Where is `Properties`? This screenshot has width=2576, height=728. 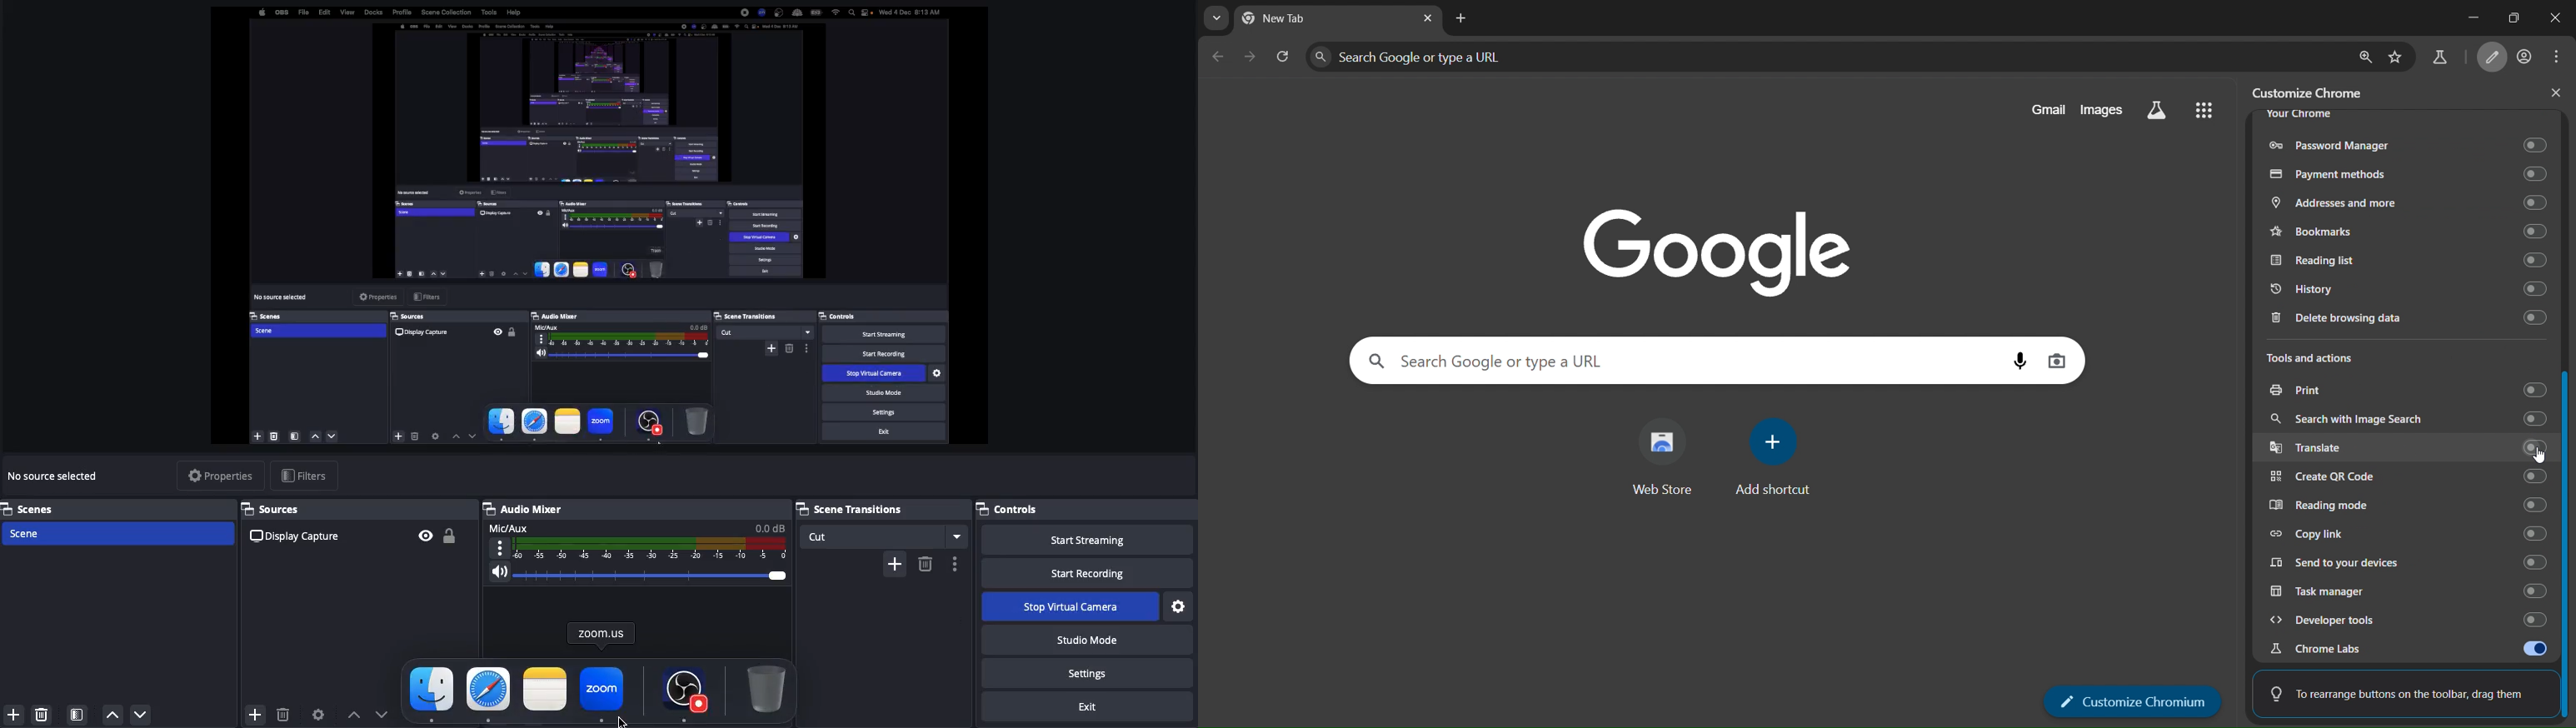
Properties is located at coordinates (221, 473).